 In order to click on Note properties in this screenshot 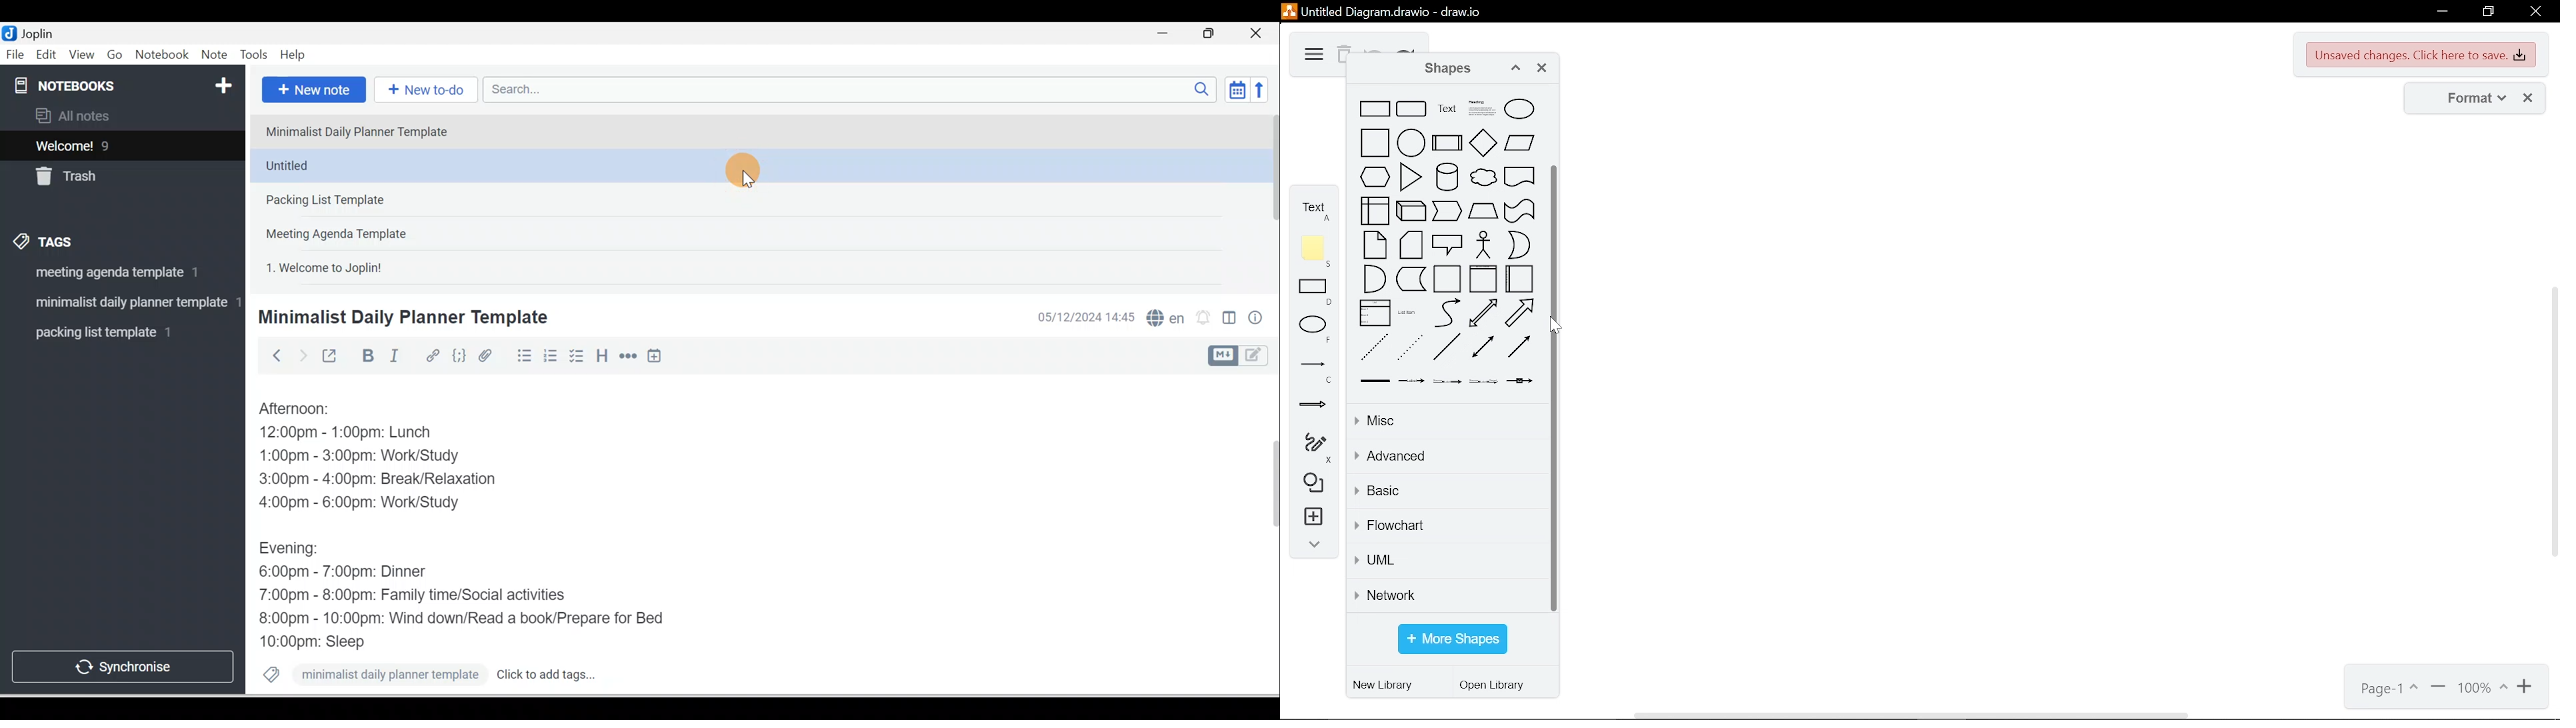, I will do `click(1257, 319)`.